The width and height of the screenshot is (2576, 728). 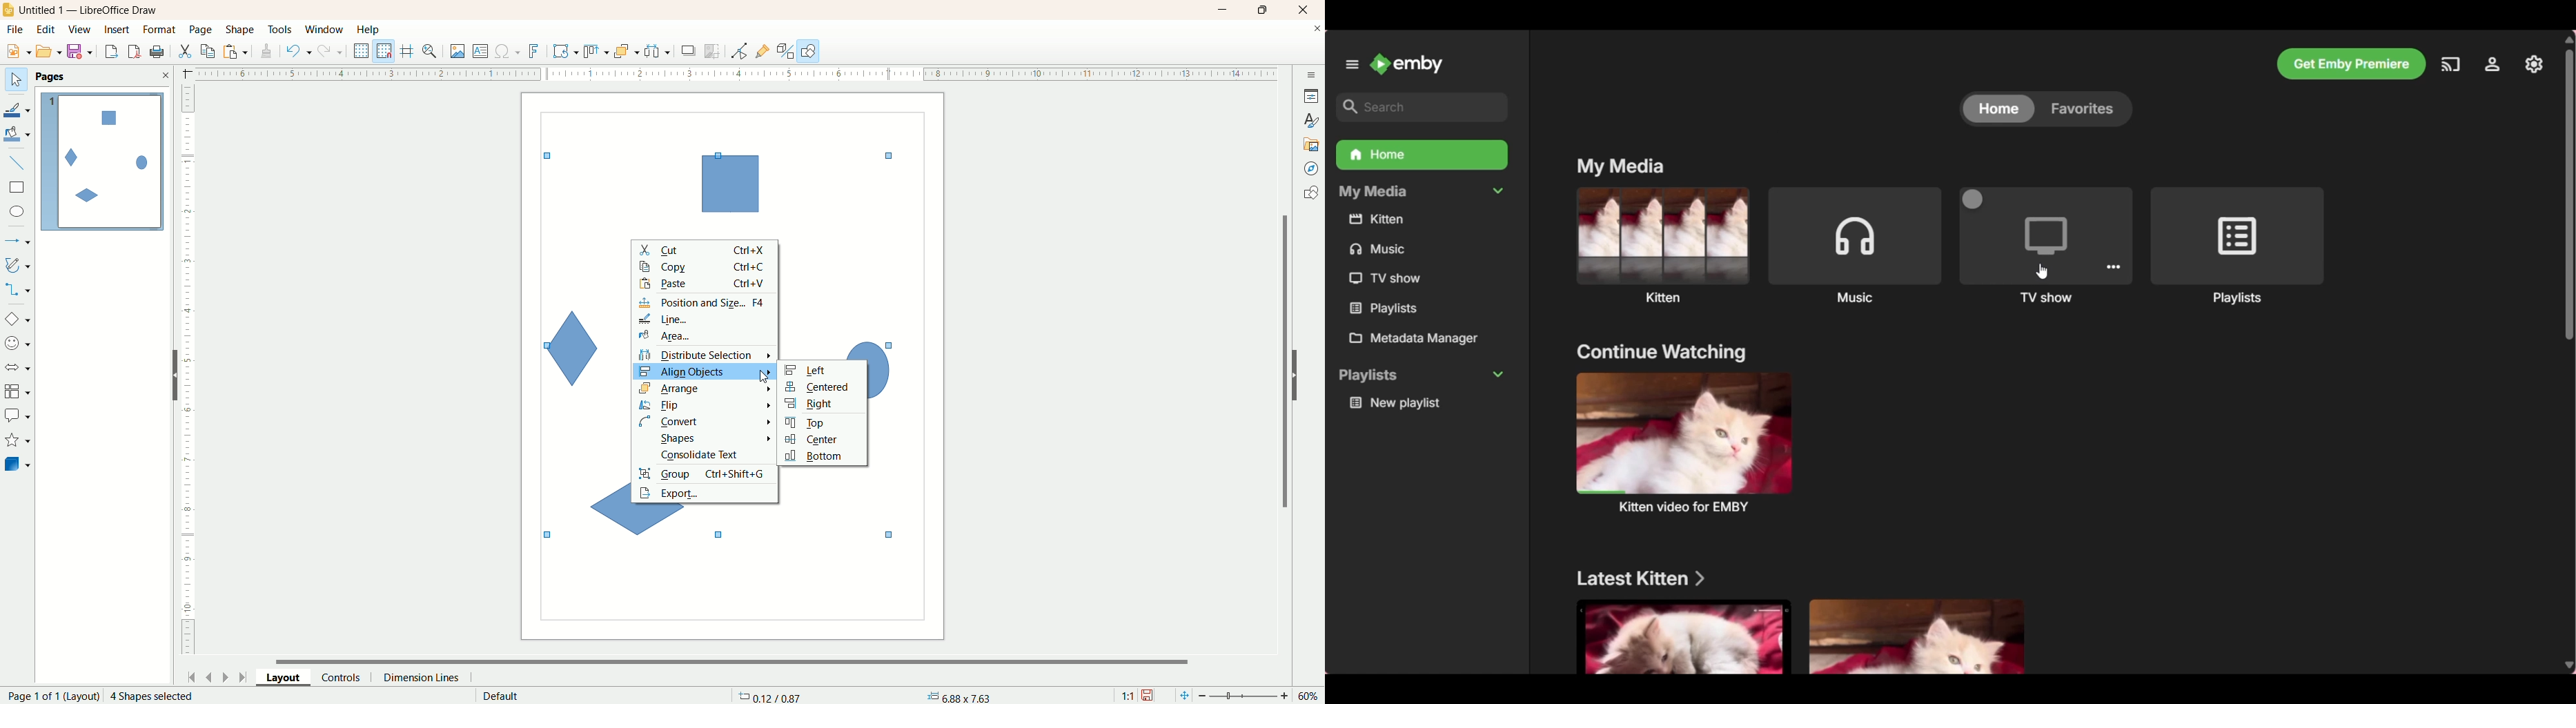 What do you see at coordinates (1149, 696) in the screenshot?
I see `save` at bounding box center [1149, 696].